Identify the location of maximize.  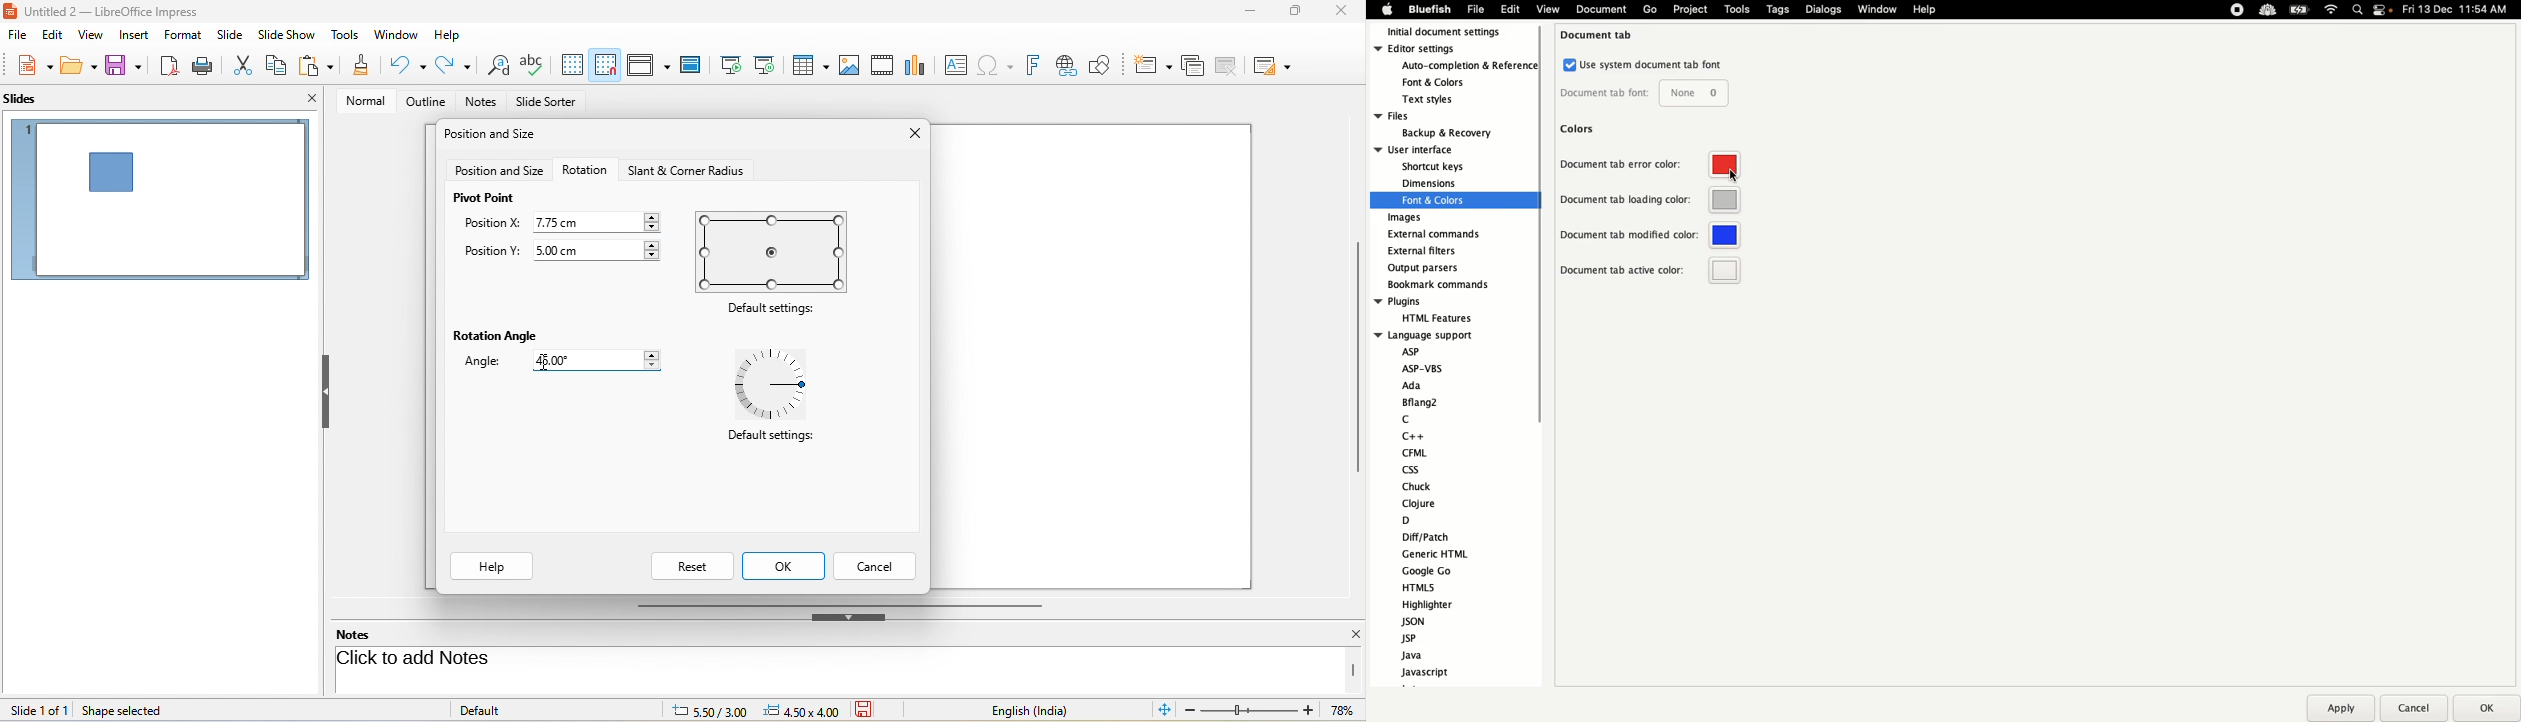
(1288, 15).